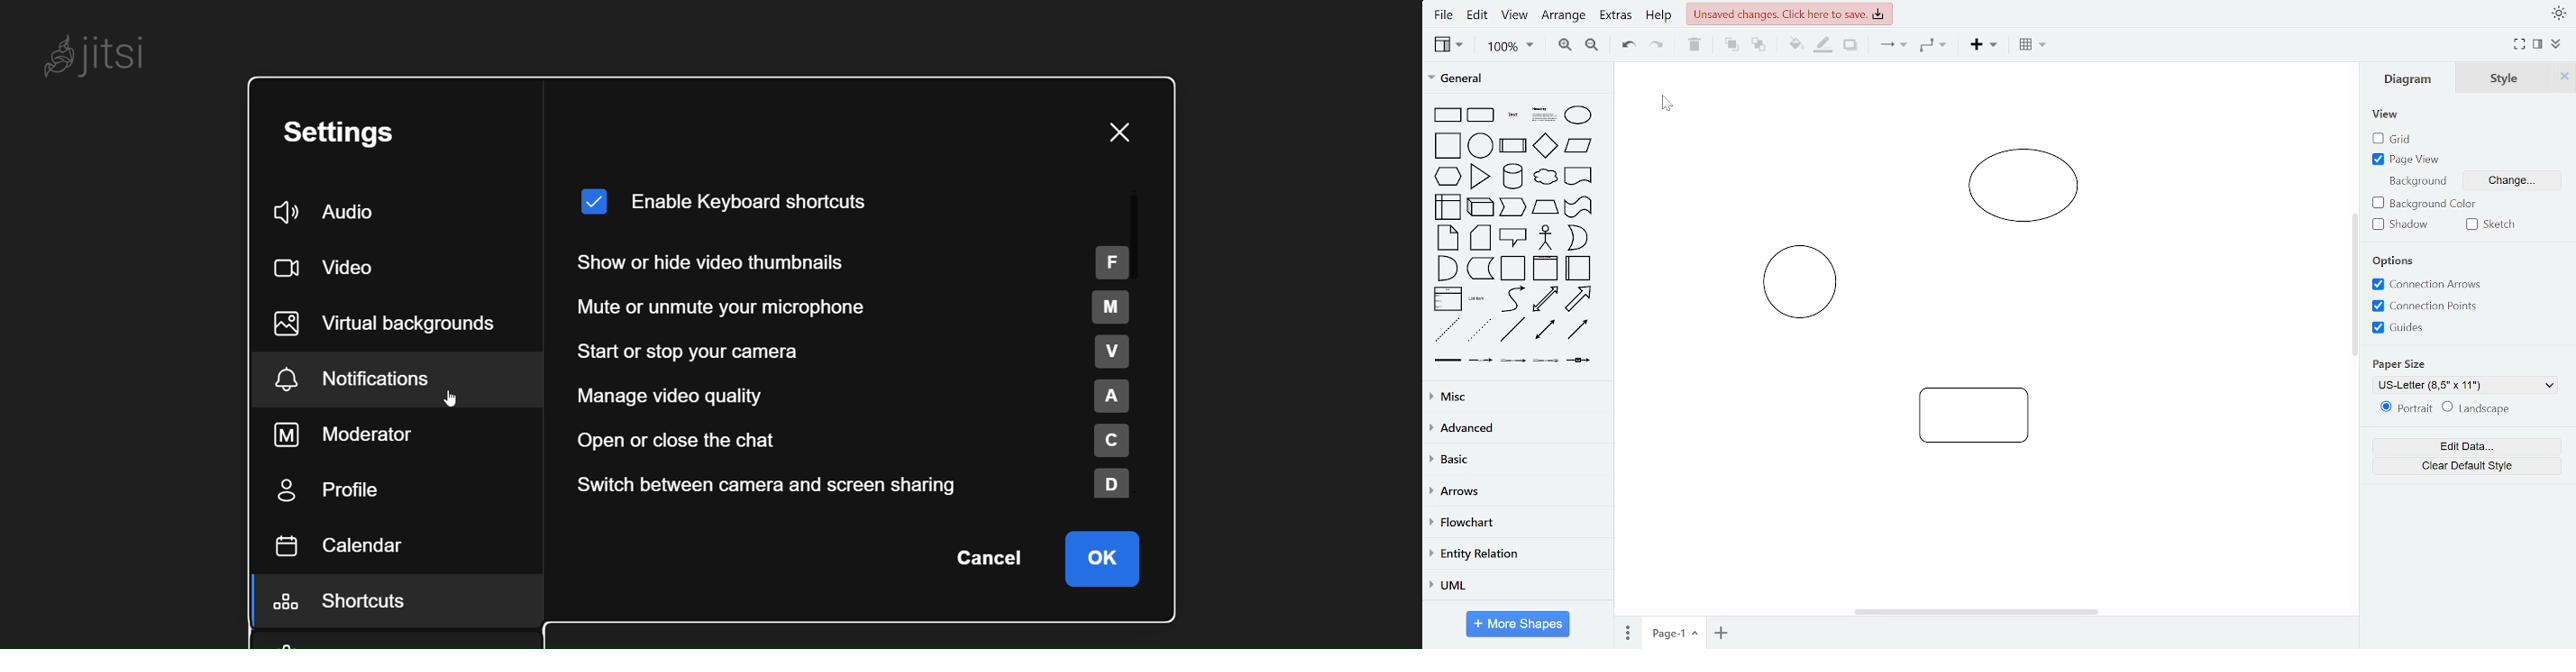 The height and width of the screenshot is (672, 2576). I want to click on rounded rectangle, so click(1482, 114).